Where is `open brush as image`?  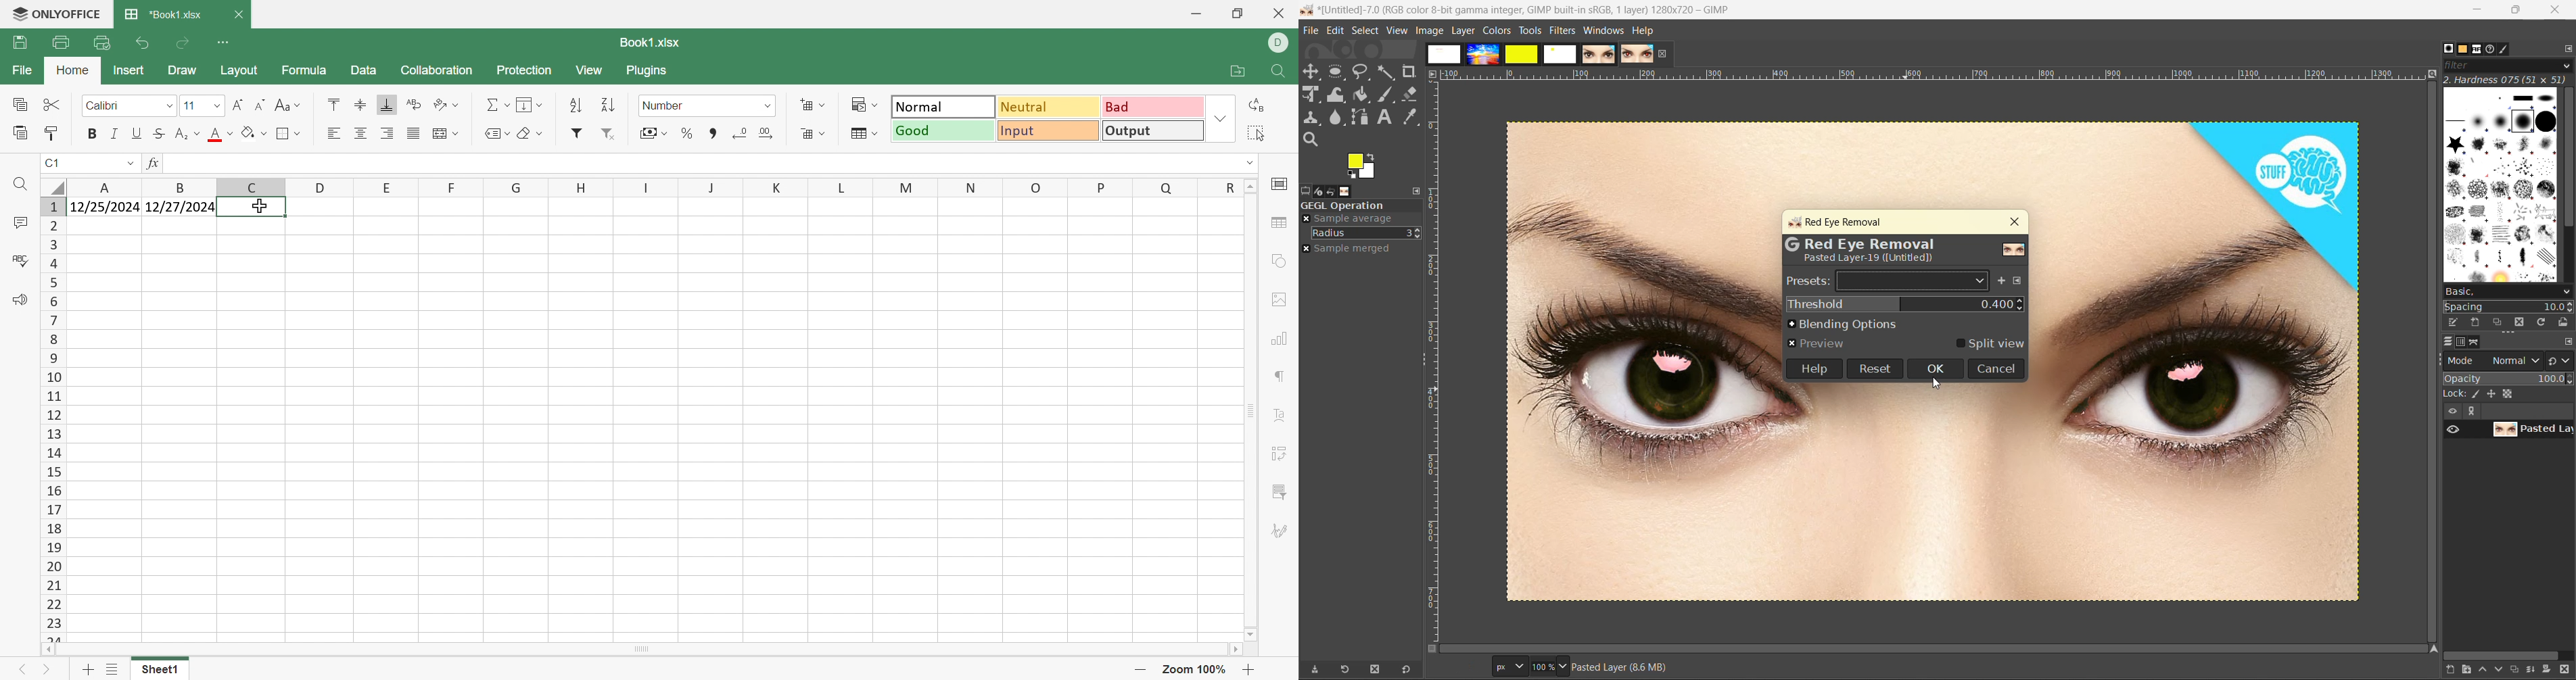 open brush as image is located at coordinates (2564, 323).